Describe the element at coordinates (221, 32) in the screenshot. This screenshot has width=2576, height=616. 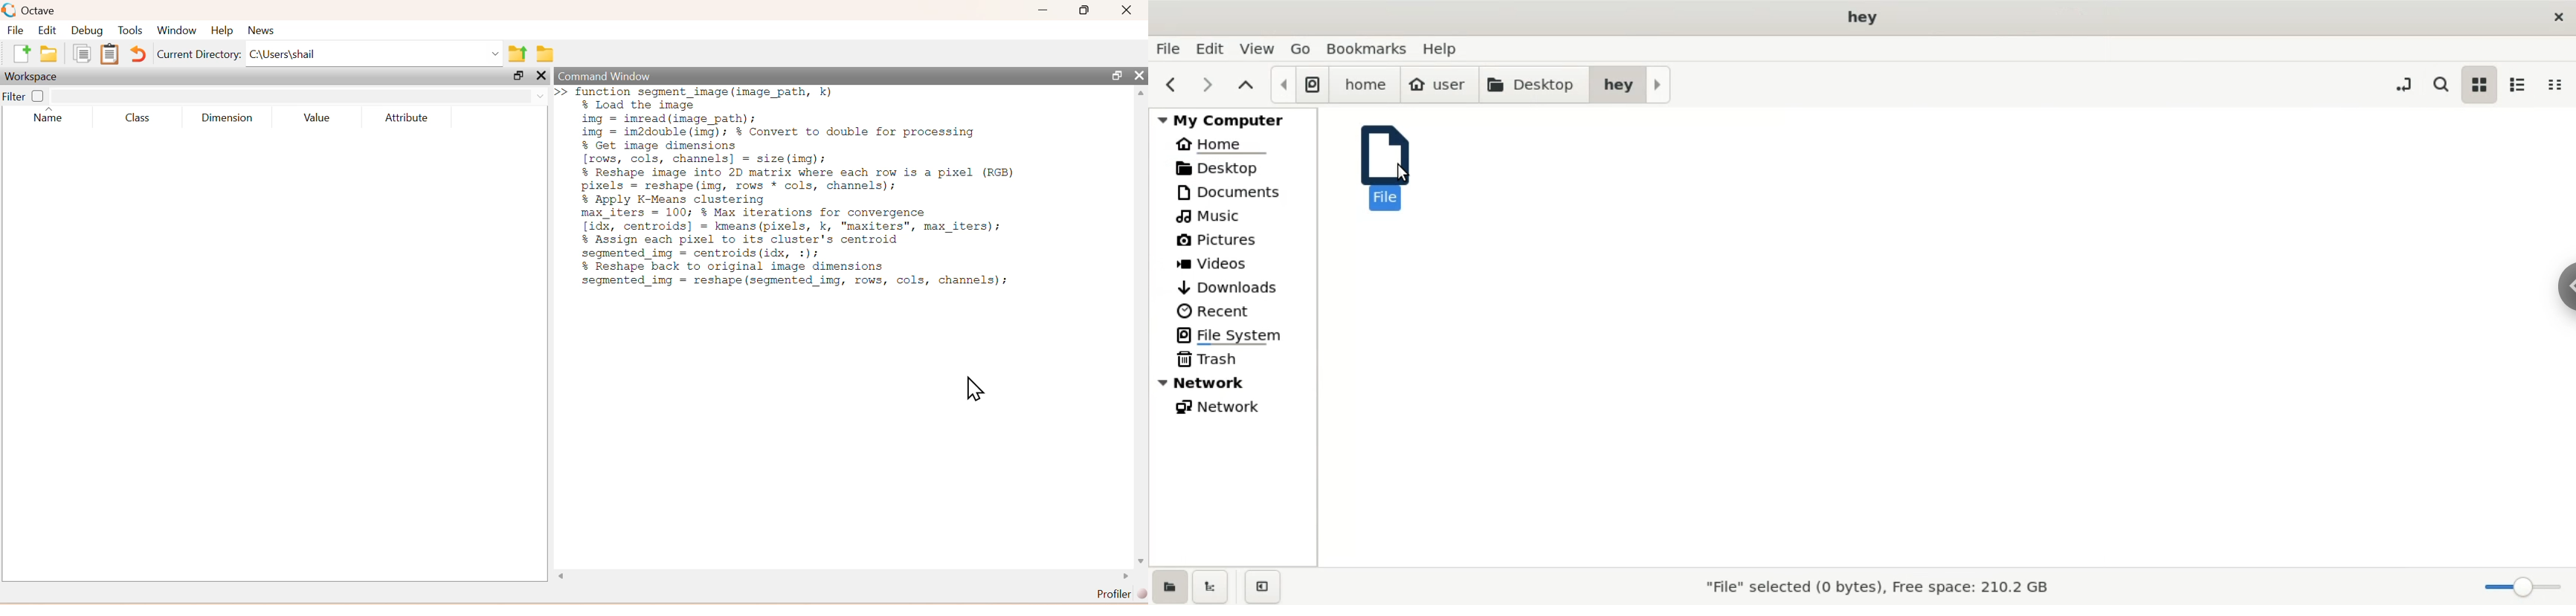
I see `Help` at that location.